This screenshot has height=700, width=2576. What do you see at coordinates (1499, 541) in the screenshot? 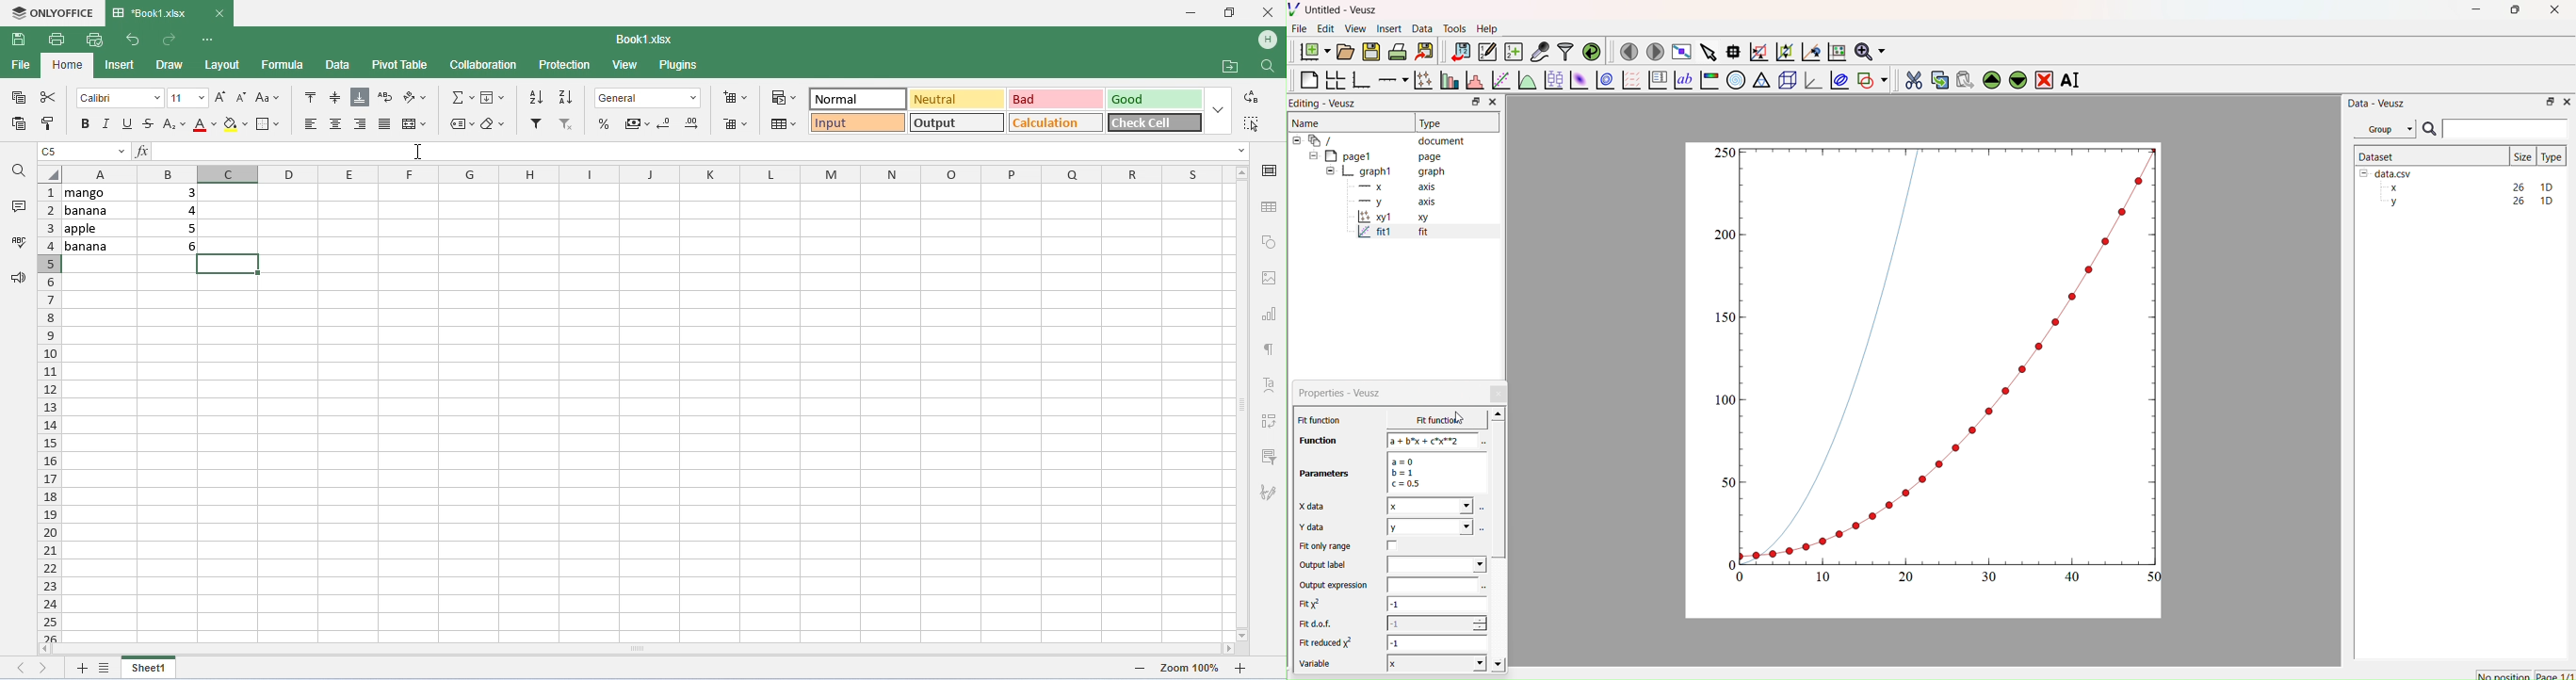
I see `Scroll ` at bounding box center [1499, 541].